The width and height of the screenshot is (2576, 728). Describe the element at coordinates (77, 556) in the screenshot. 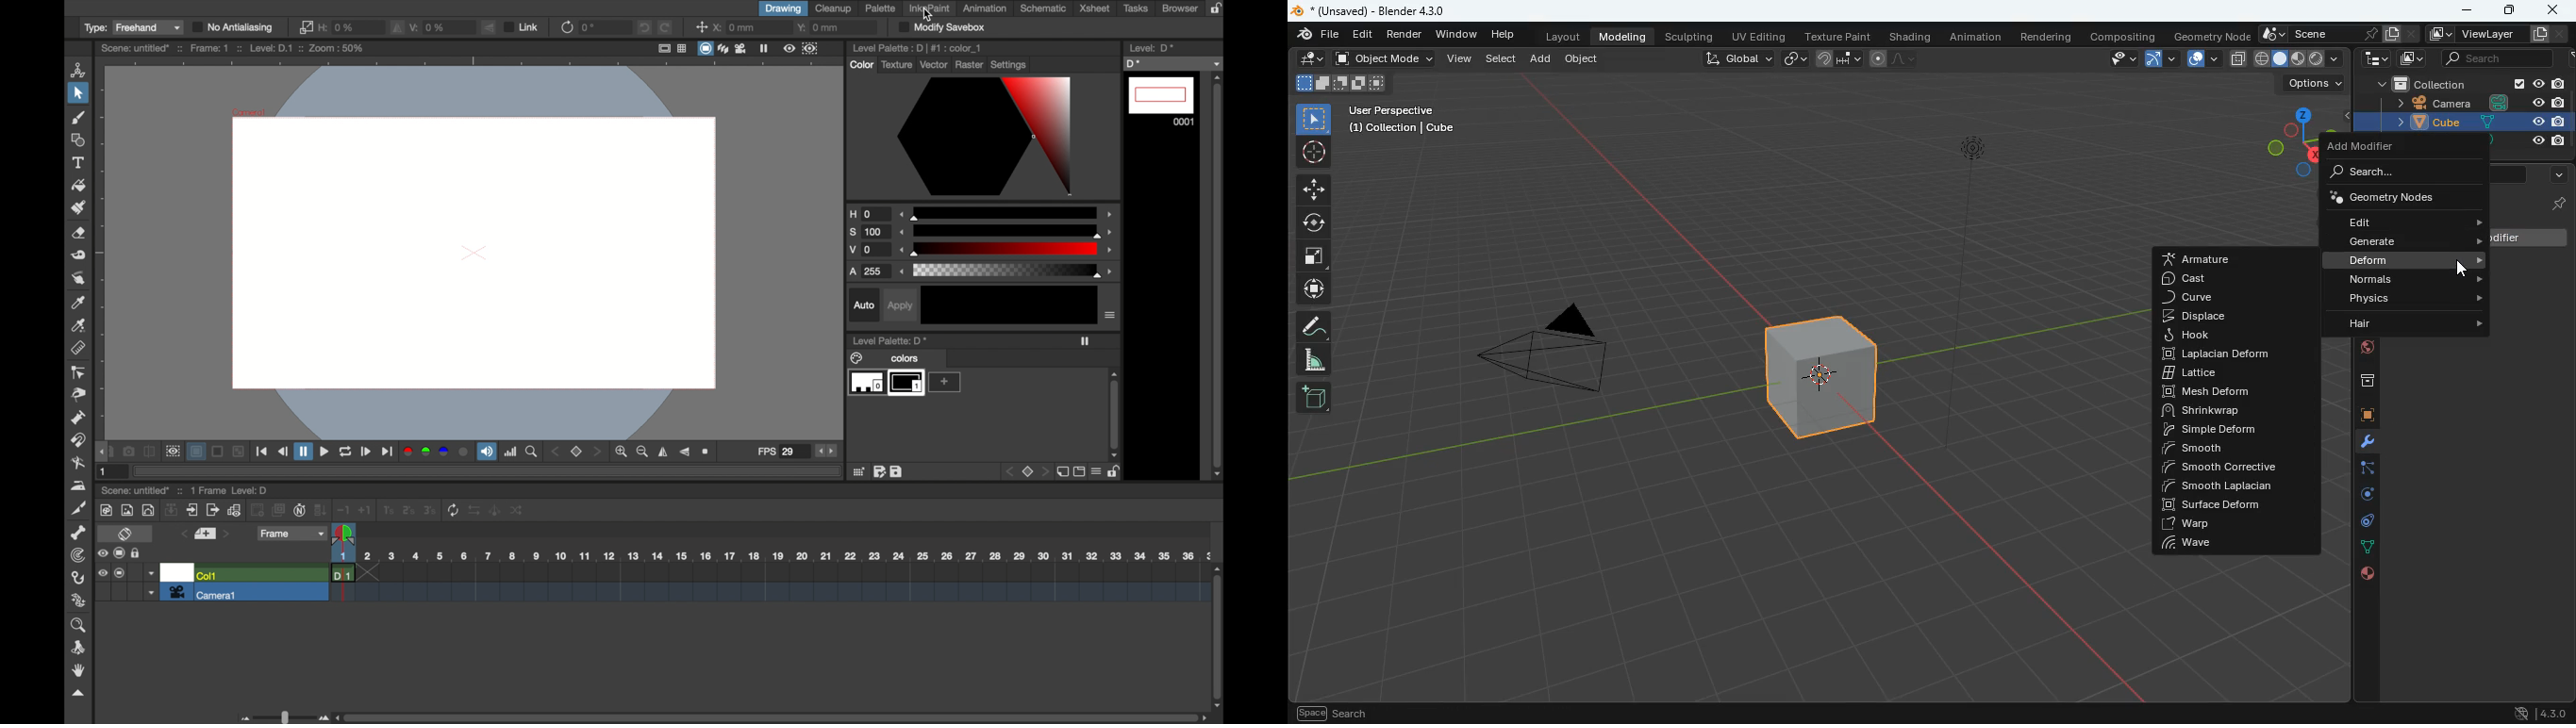

I see `tracker tool` at that location.